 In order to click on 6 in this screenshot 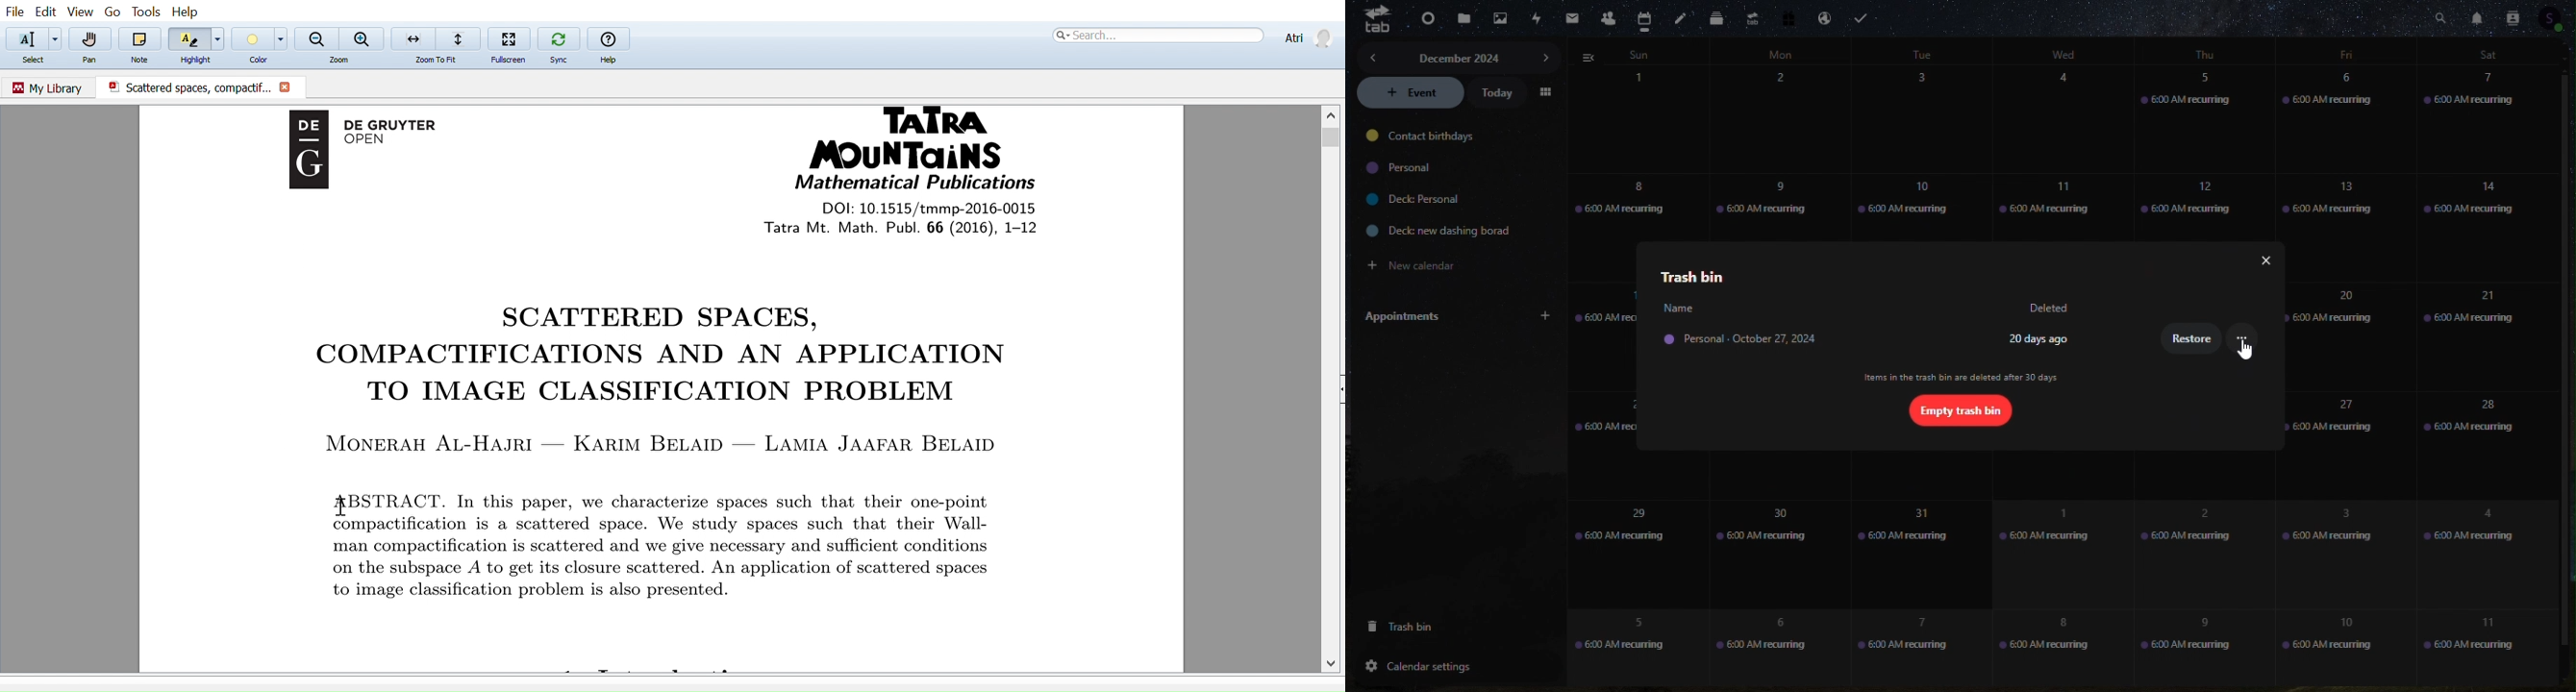, I will do `click(2343, 120)`.